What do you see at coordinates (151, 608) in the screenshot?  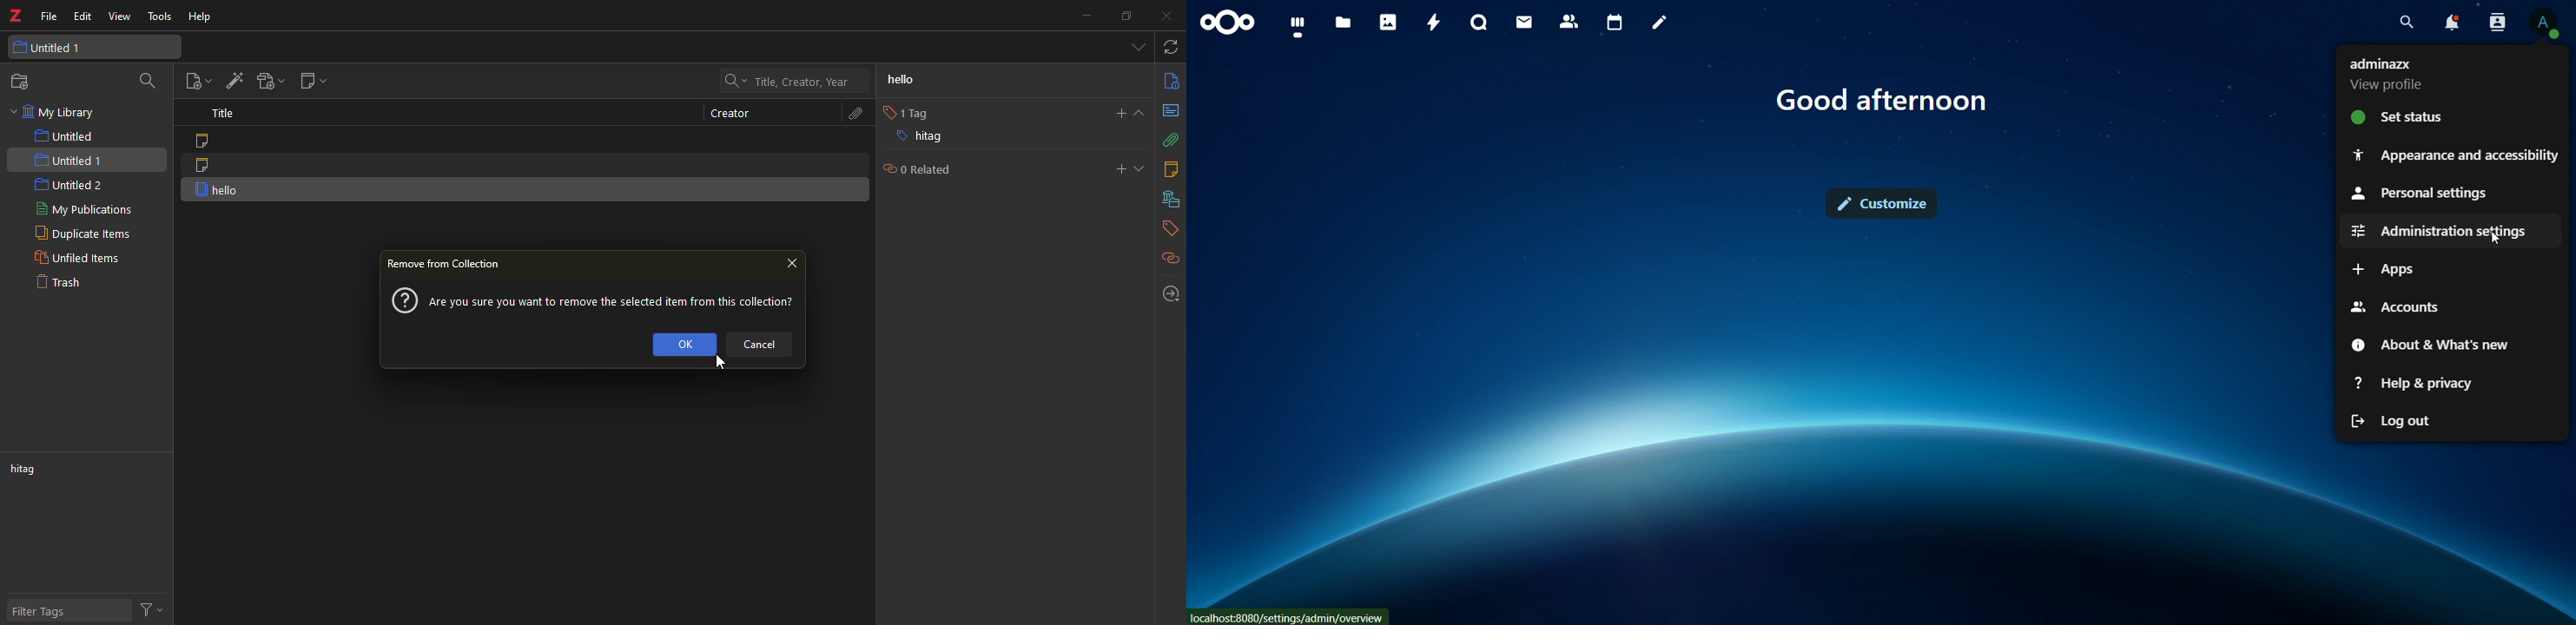 I see `actions` at bounding box center [151, 608].